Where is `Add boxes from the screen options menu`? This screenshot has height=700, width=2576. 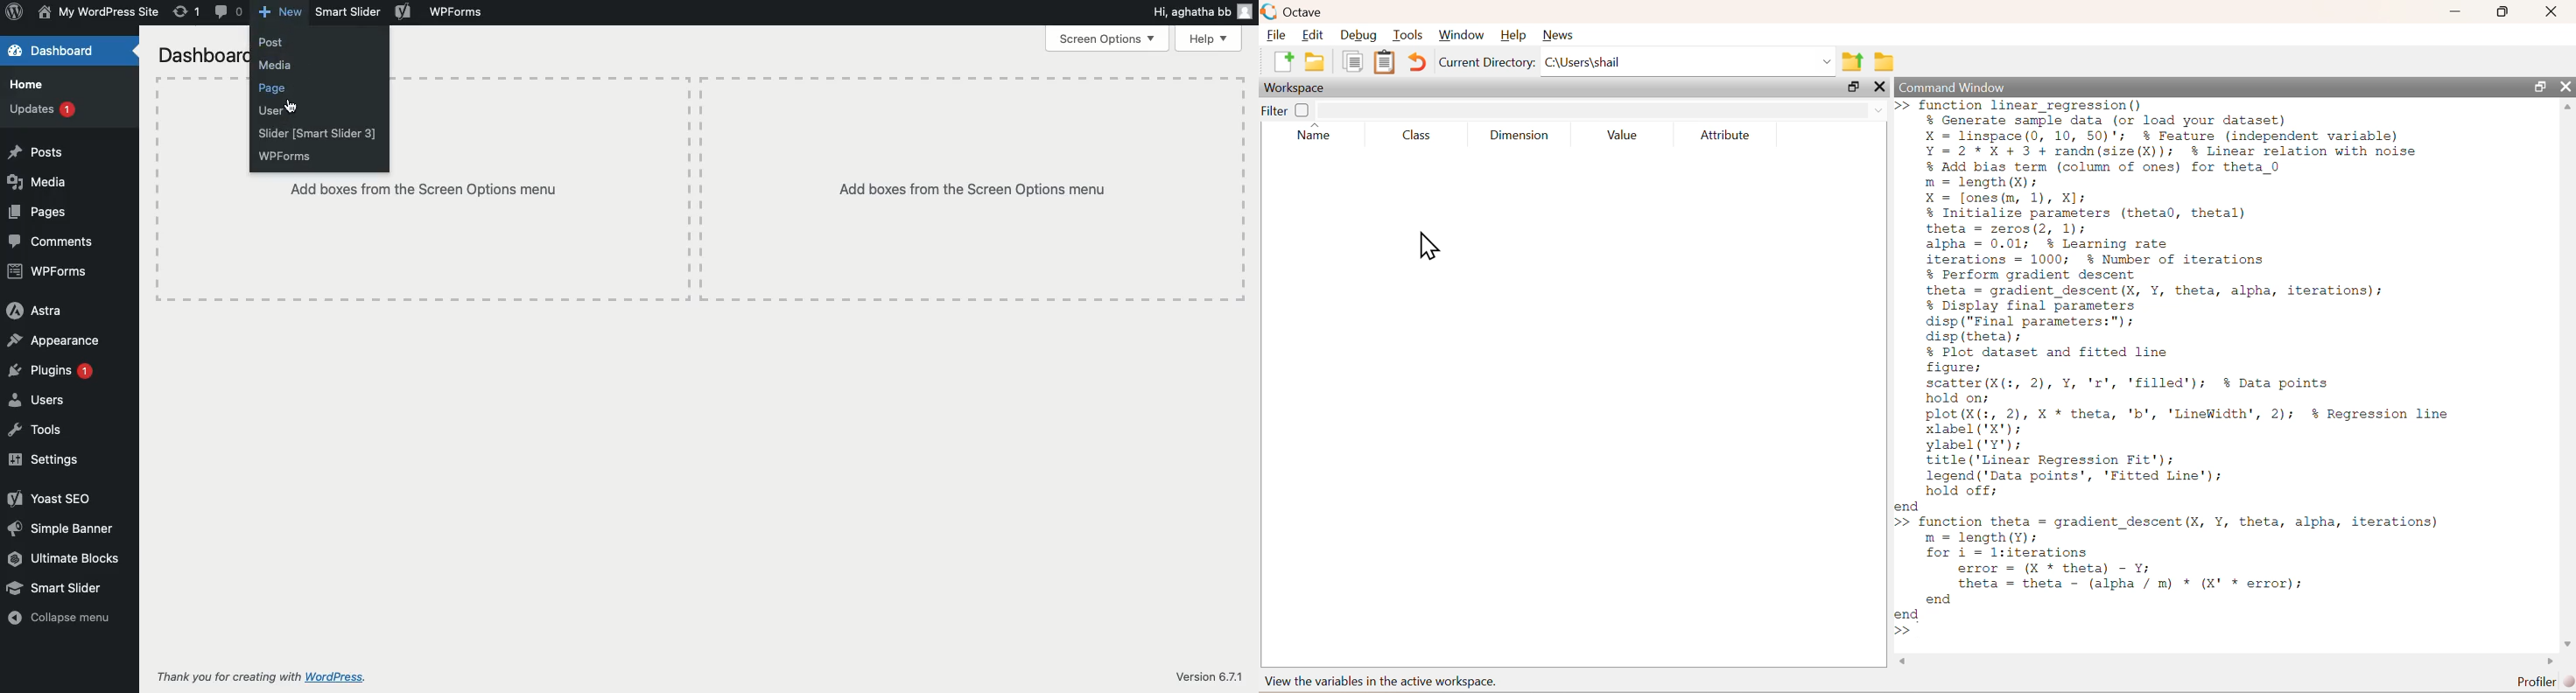 Add boxes from the screen options menu is located at coordinates (424, 239).